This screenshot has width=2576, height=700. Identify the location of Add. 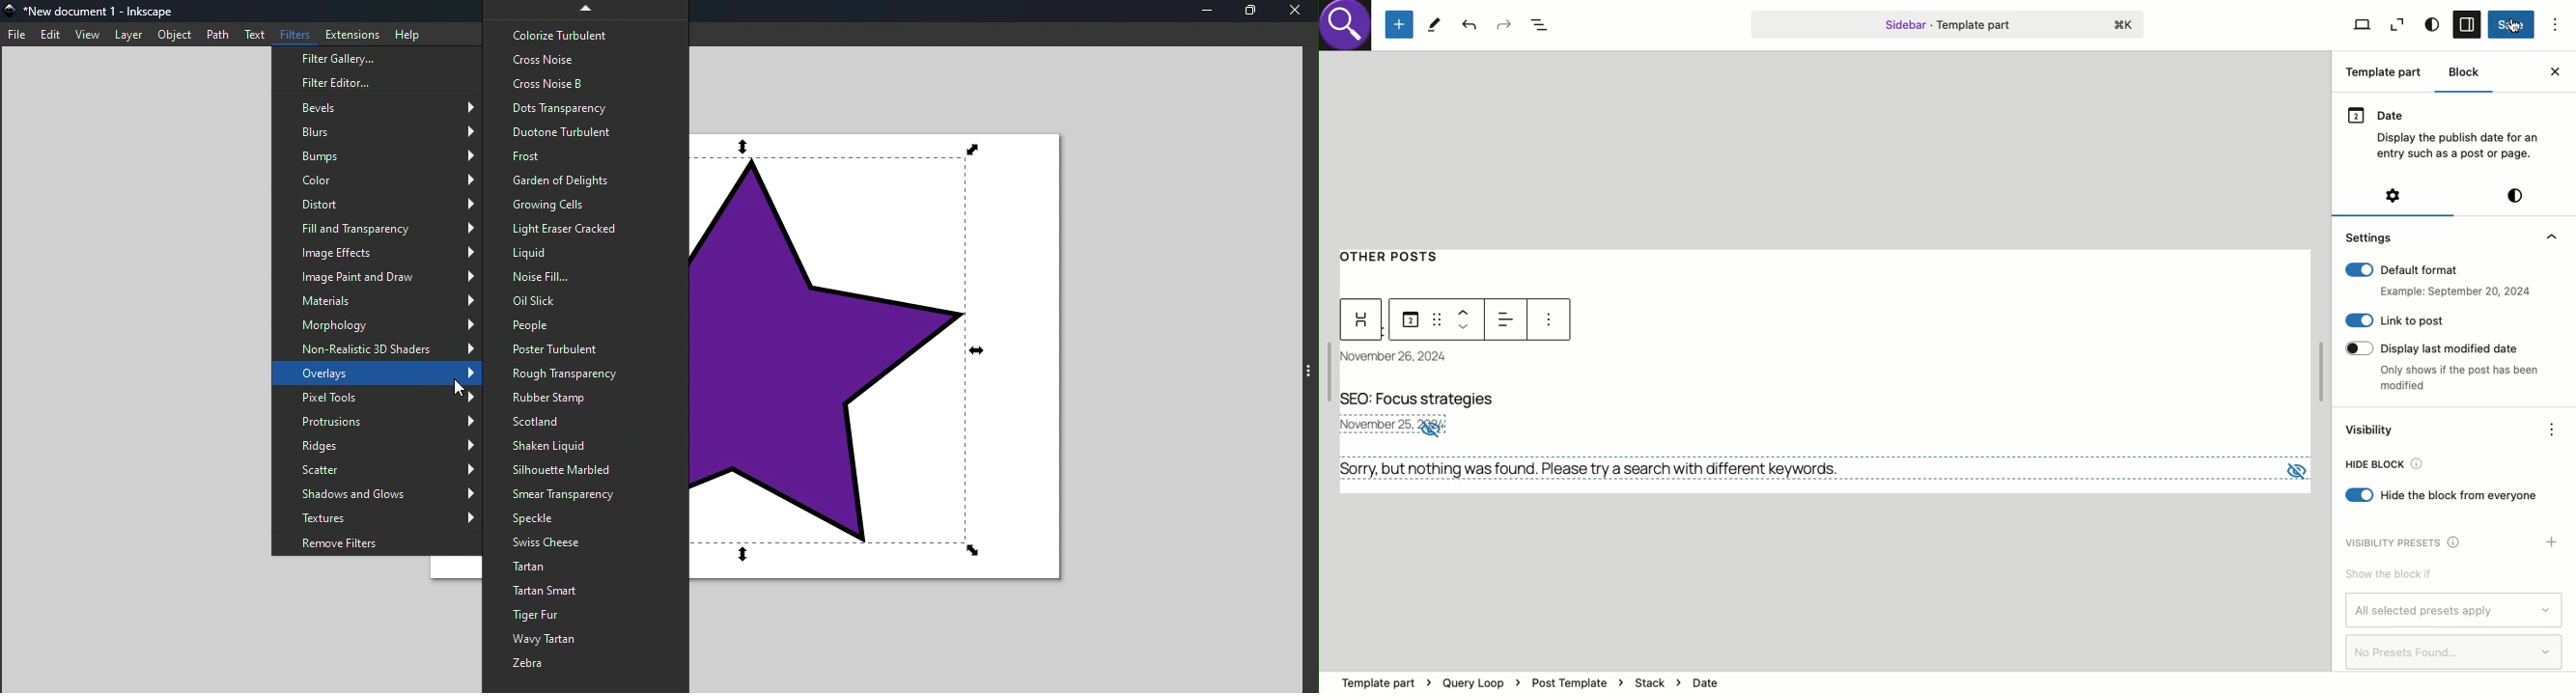
(2553, 542).